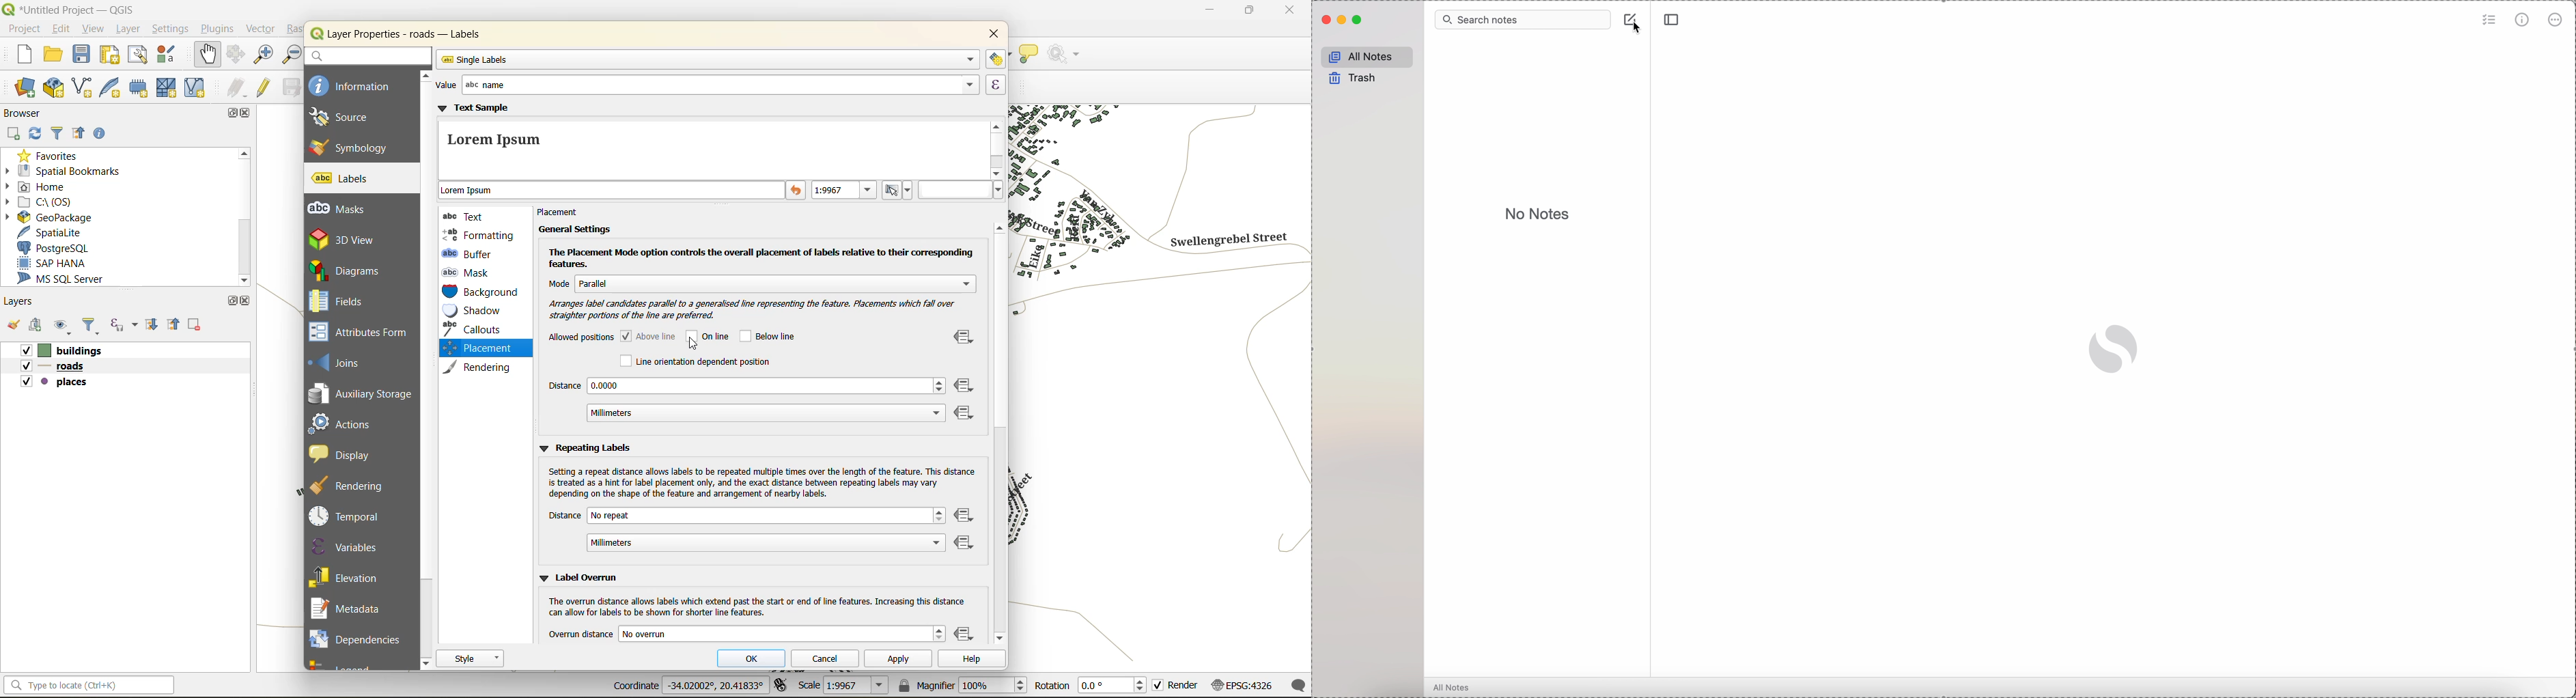 The image size is (2576, 700). I want to click on filter by expression, so click(124, 325).